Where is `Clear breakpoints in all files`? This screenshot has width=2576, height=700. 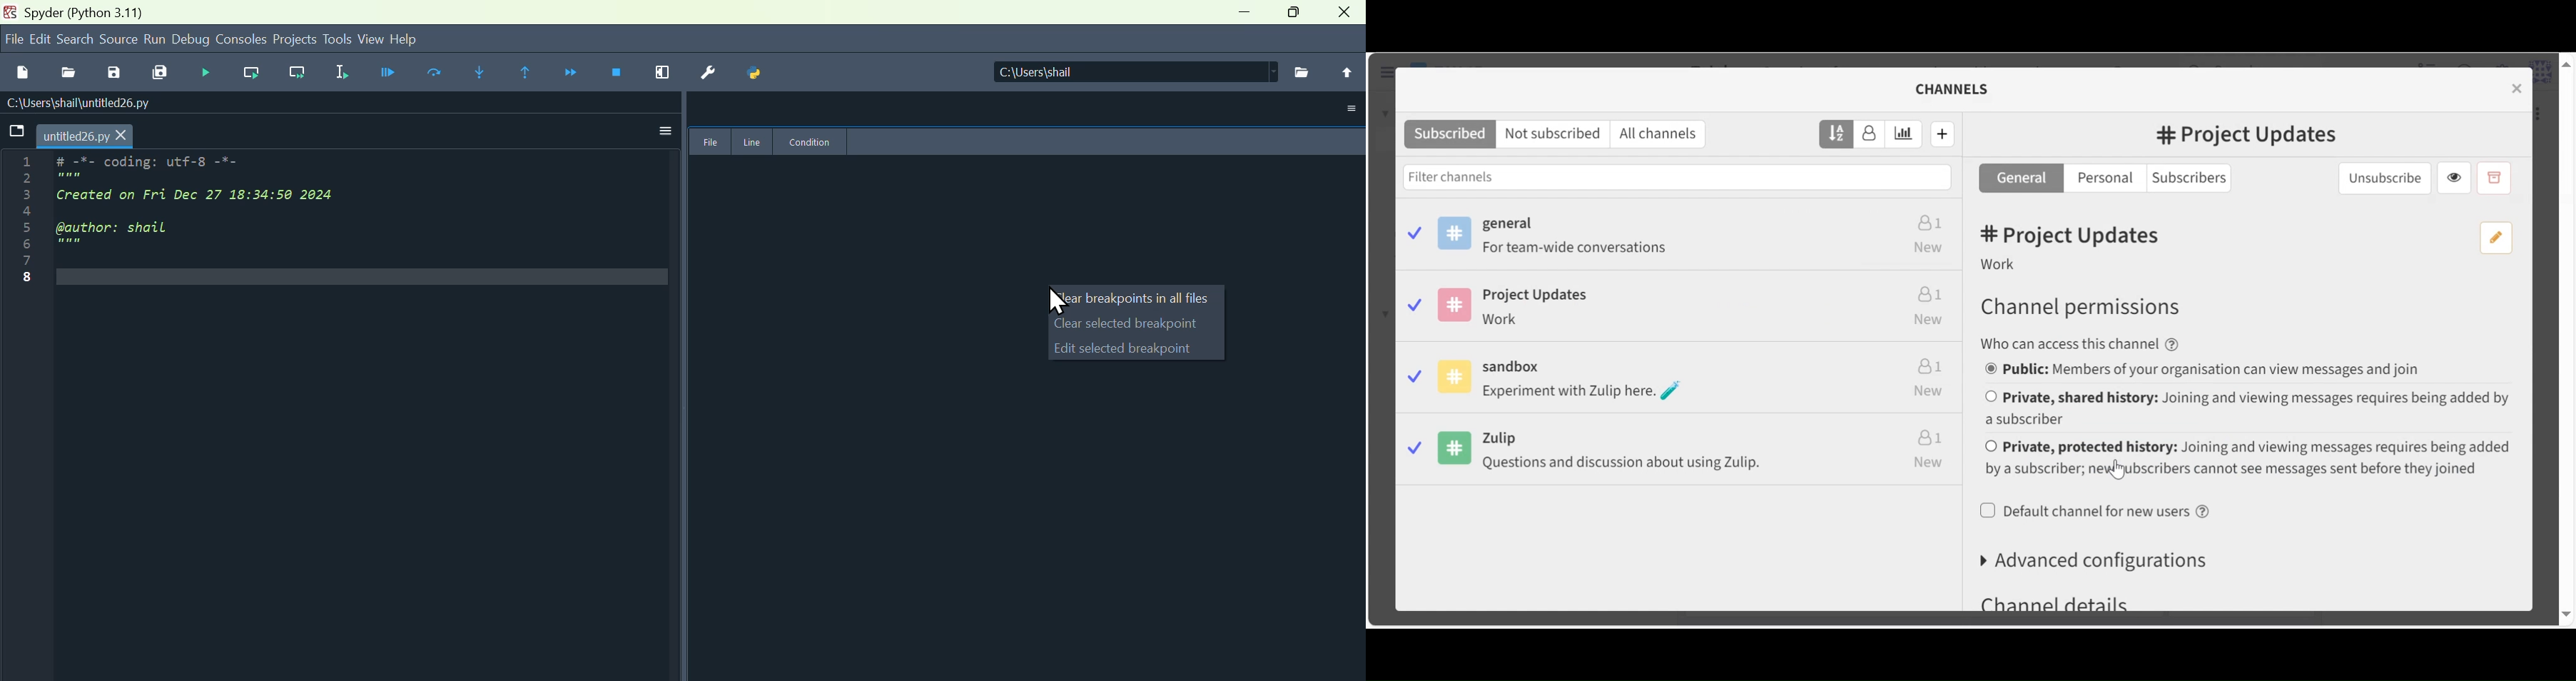 Clear breakpoints in all files is located at coordinates (1132, 300).